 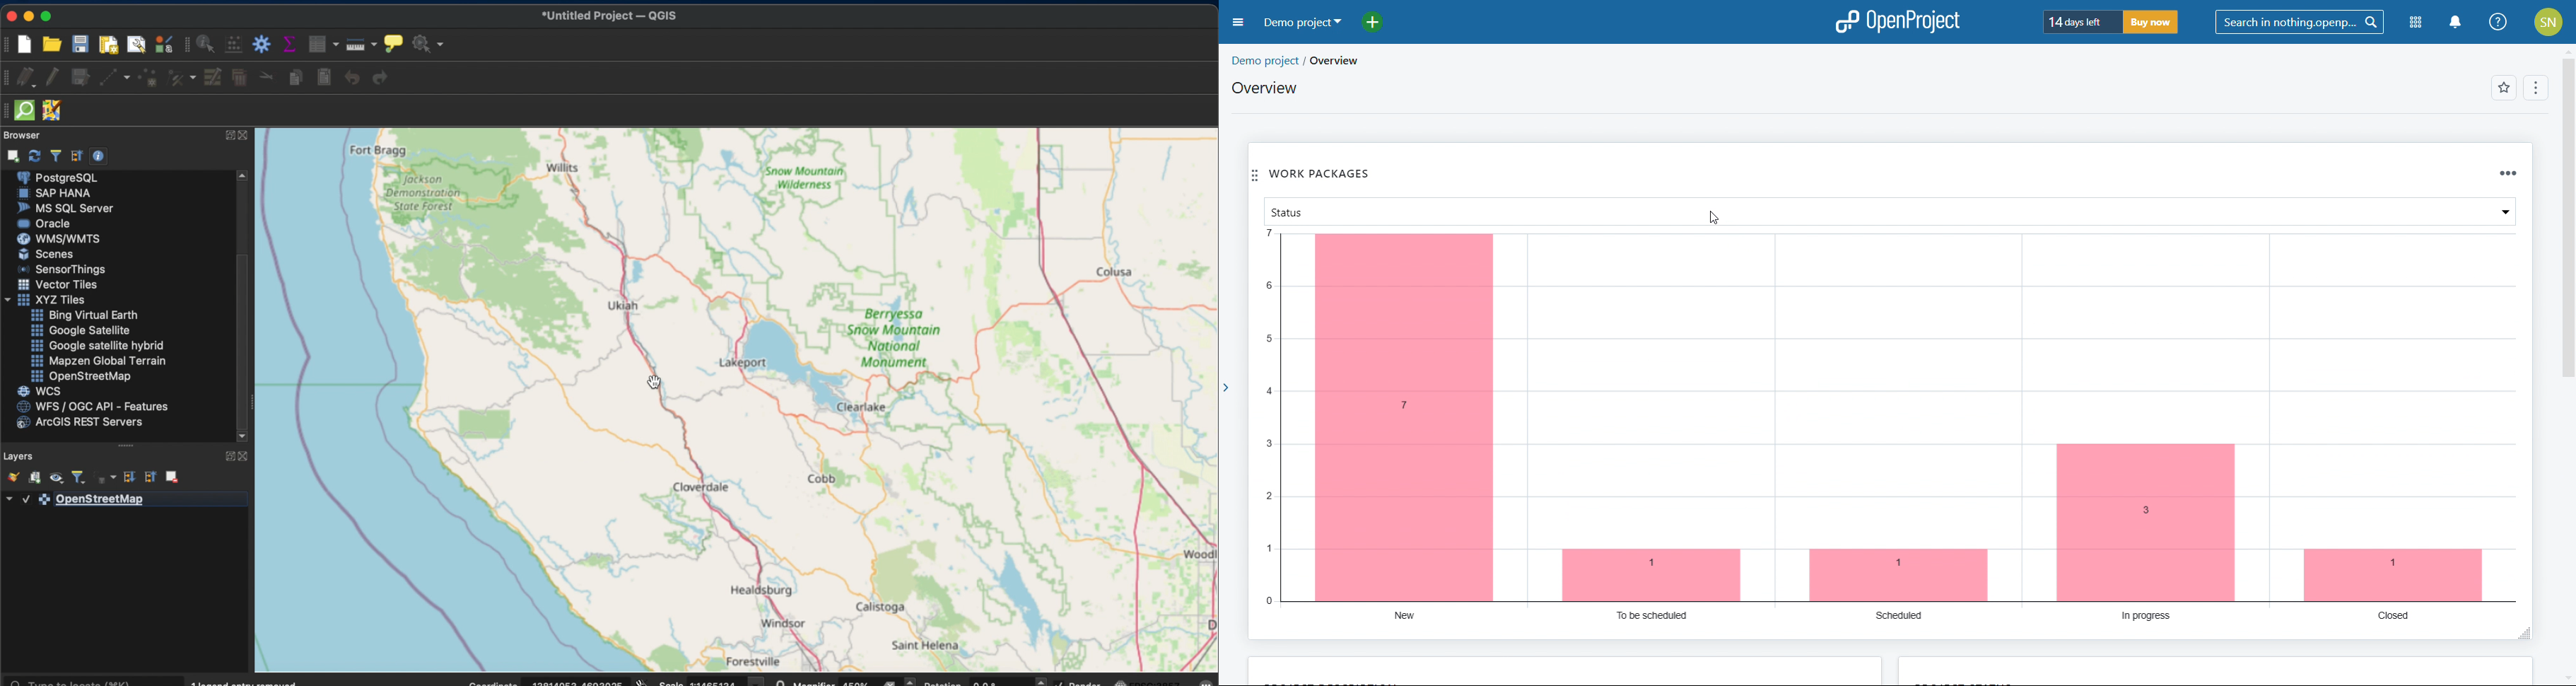 I want to click on CONTRACT, so click(x=244, y=136).